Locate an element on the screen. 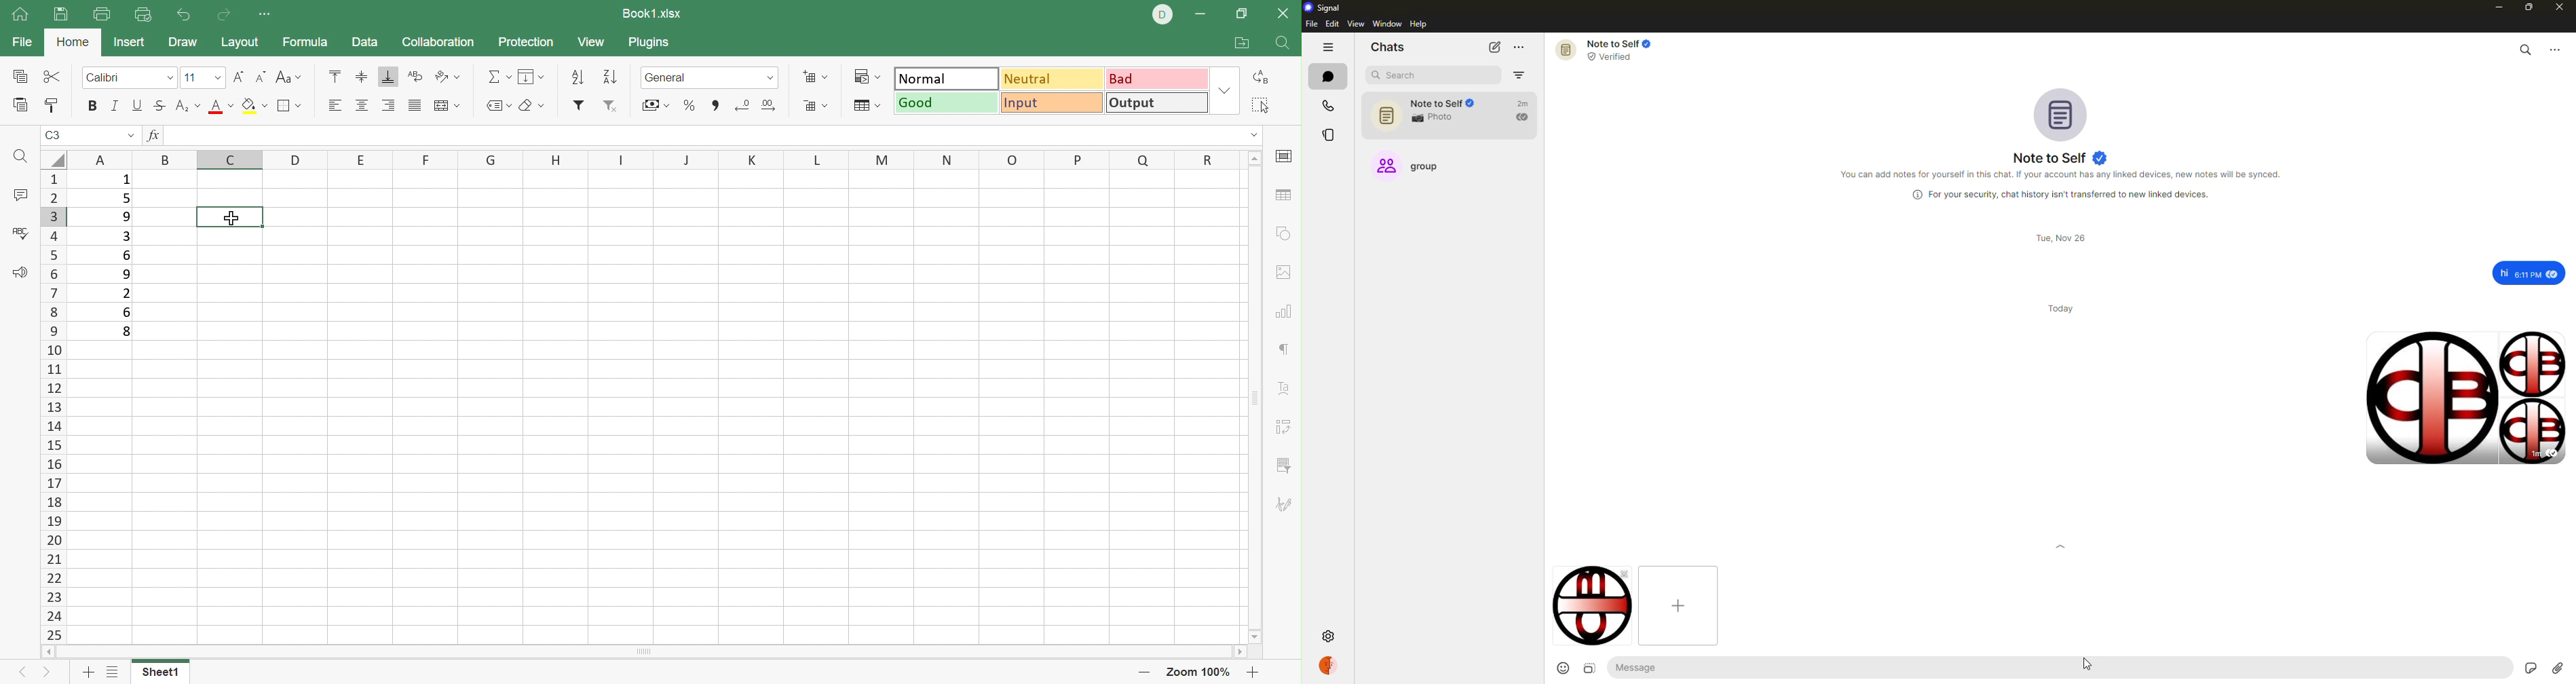 The width and height of the screenshot is (2576, 700). help is located at coordinates (1419, 24).